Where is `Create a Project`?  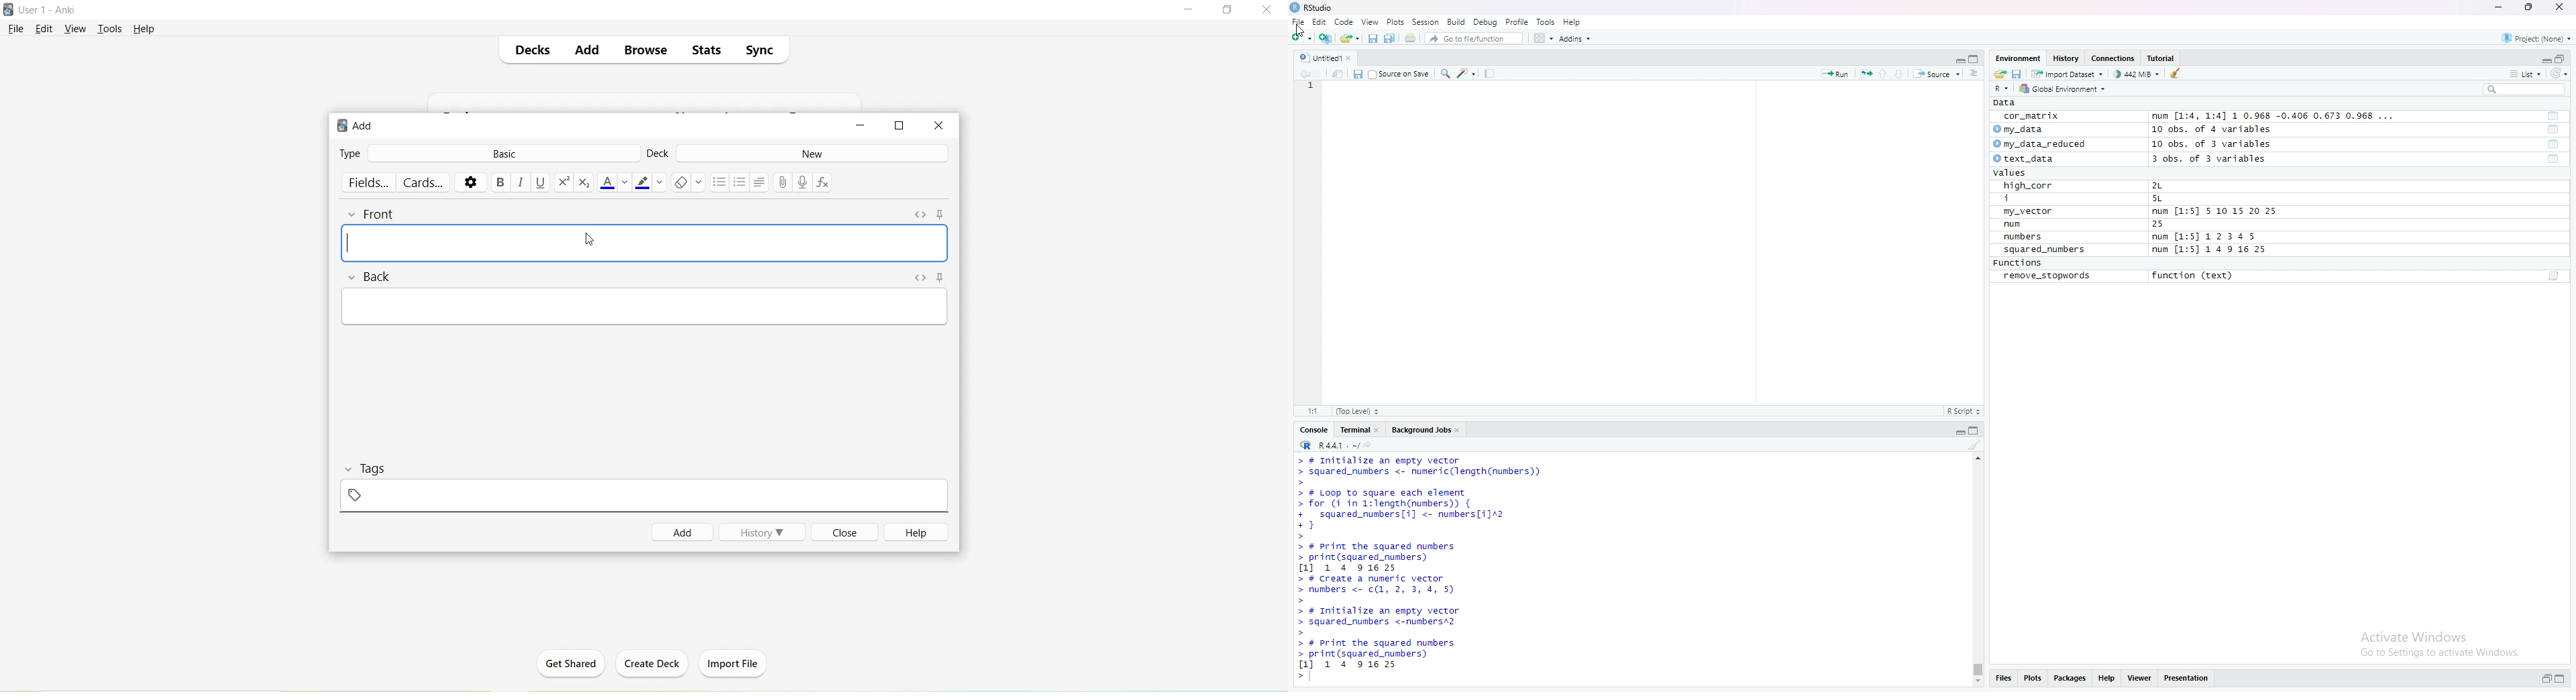 Create a Project is located at coordinates (1324, 38).